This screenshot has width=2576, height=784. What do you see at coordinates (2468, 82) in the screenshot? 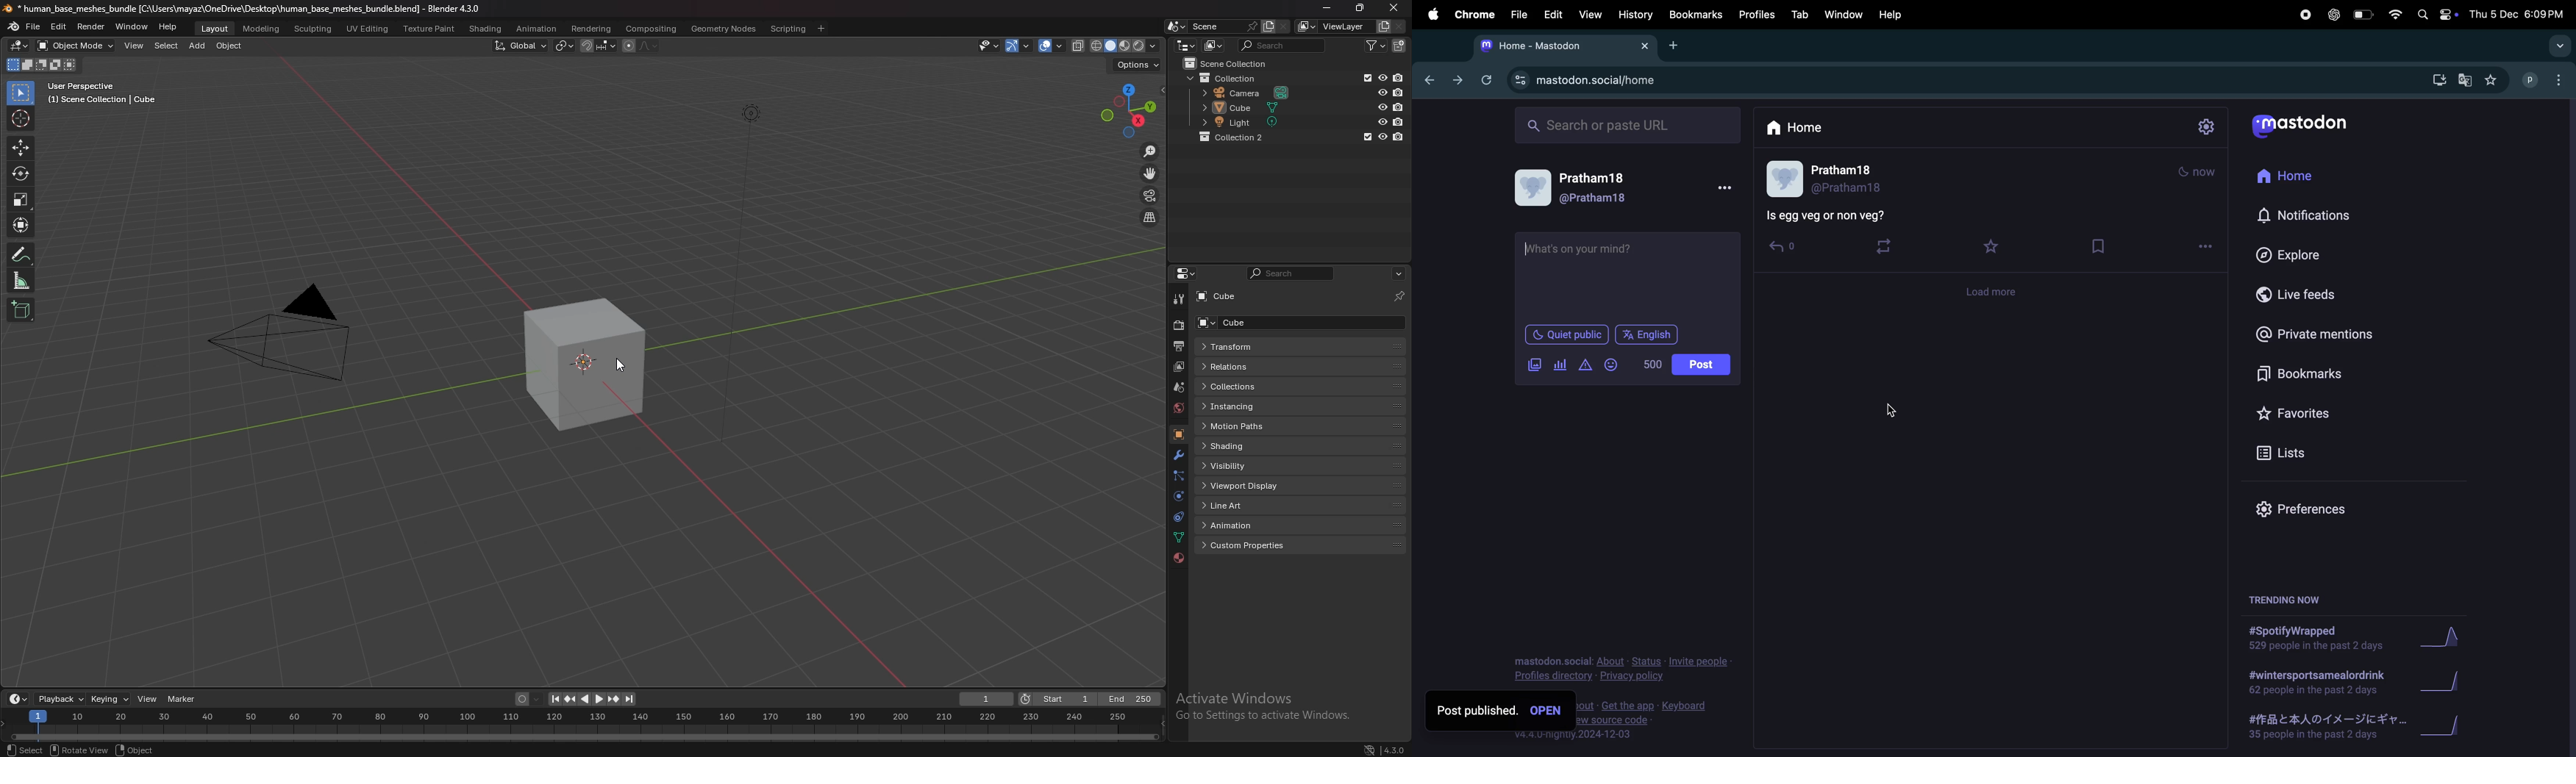
I see `google translate` at bounding box center [2468, 82].